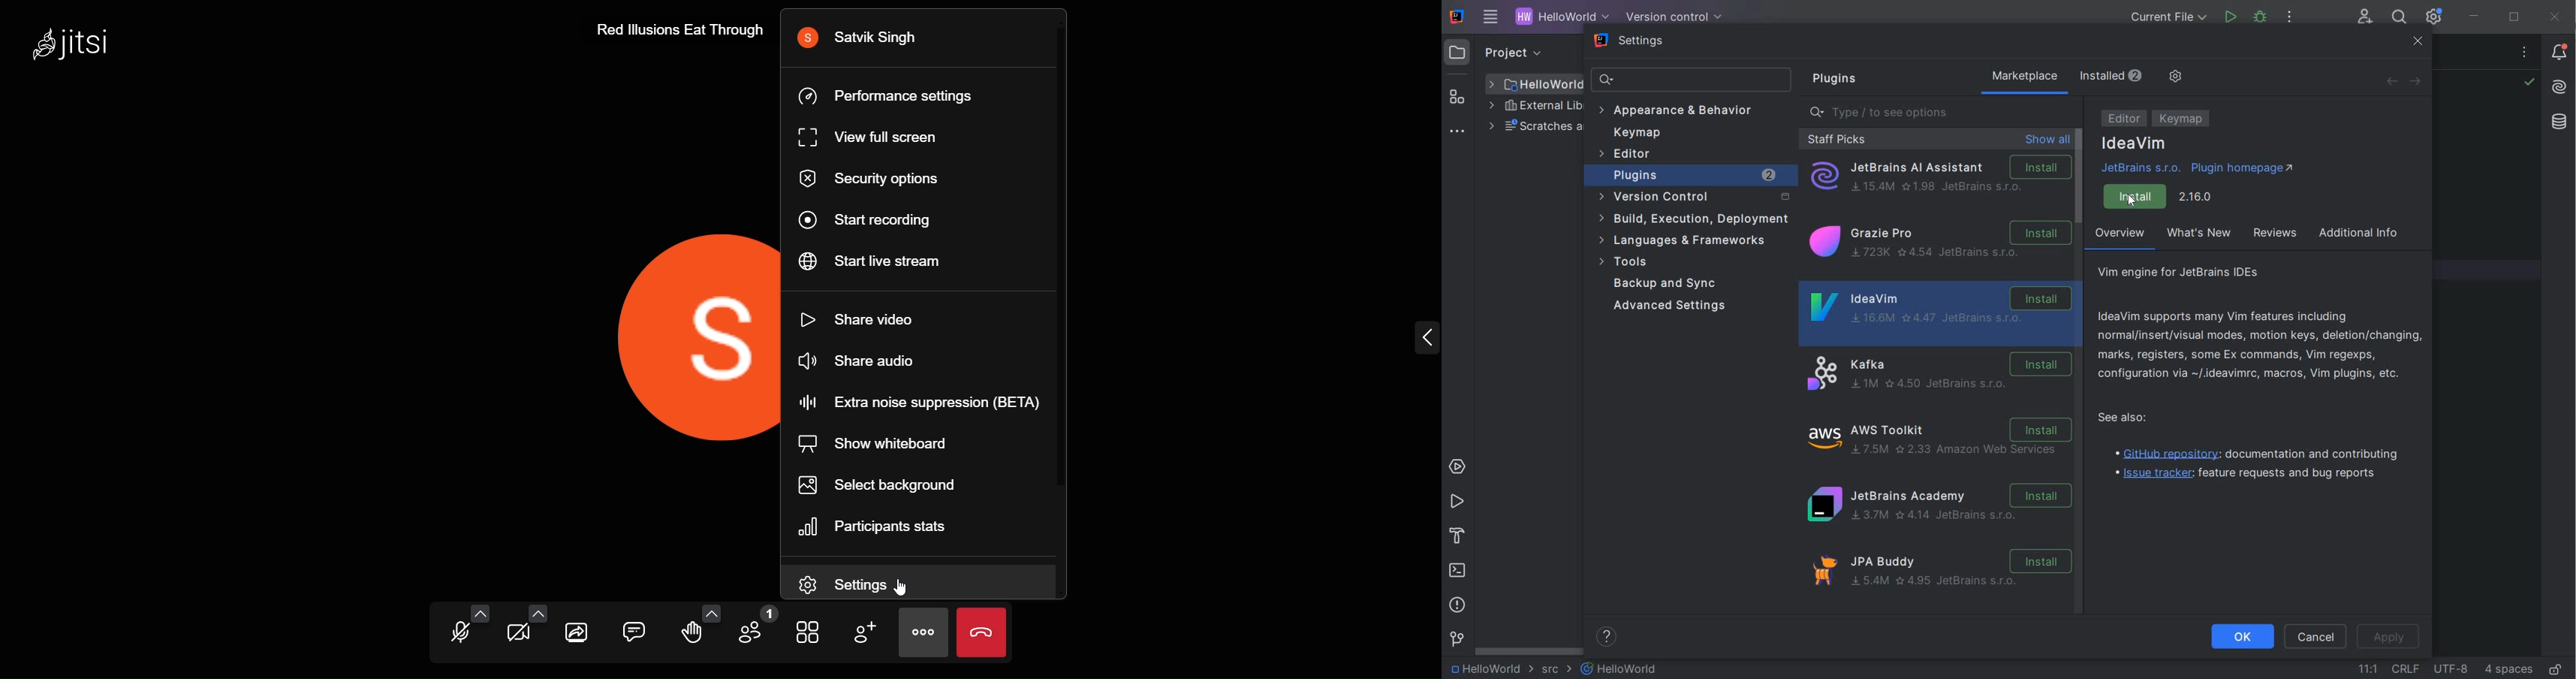 Image resolution: width=2576 pixels, height=700 pixels. I want to click on PROJECT NAME, so click(1559, 18).